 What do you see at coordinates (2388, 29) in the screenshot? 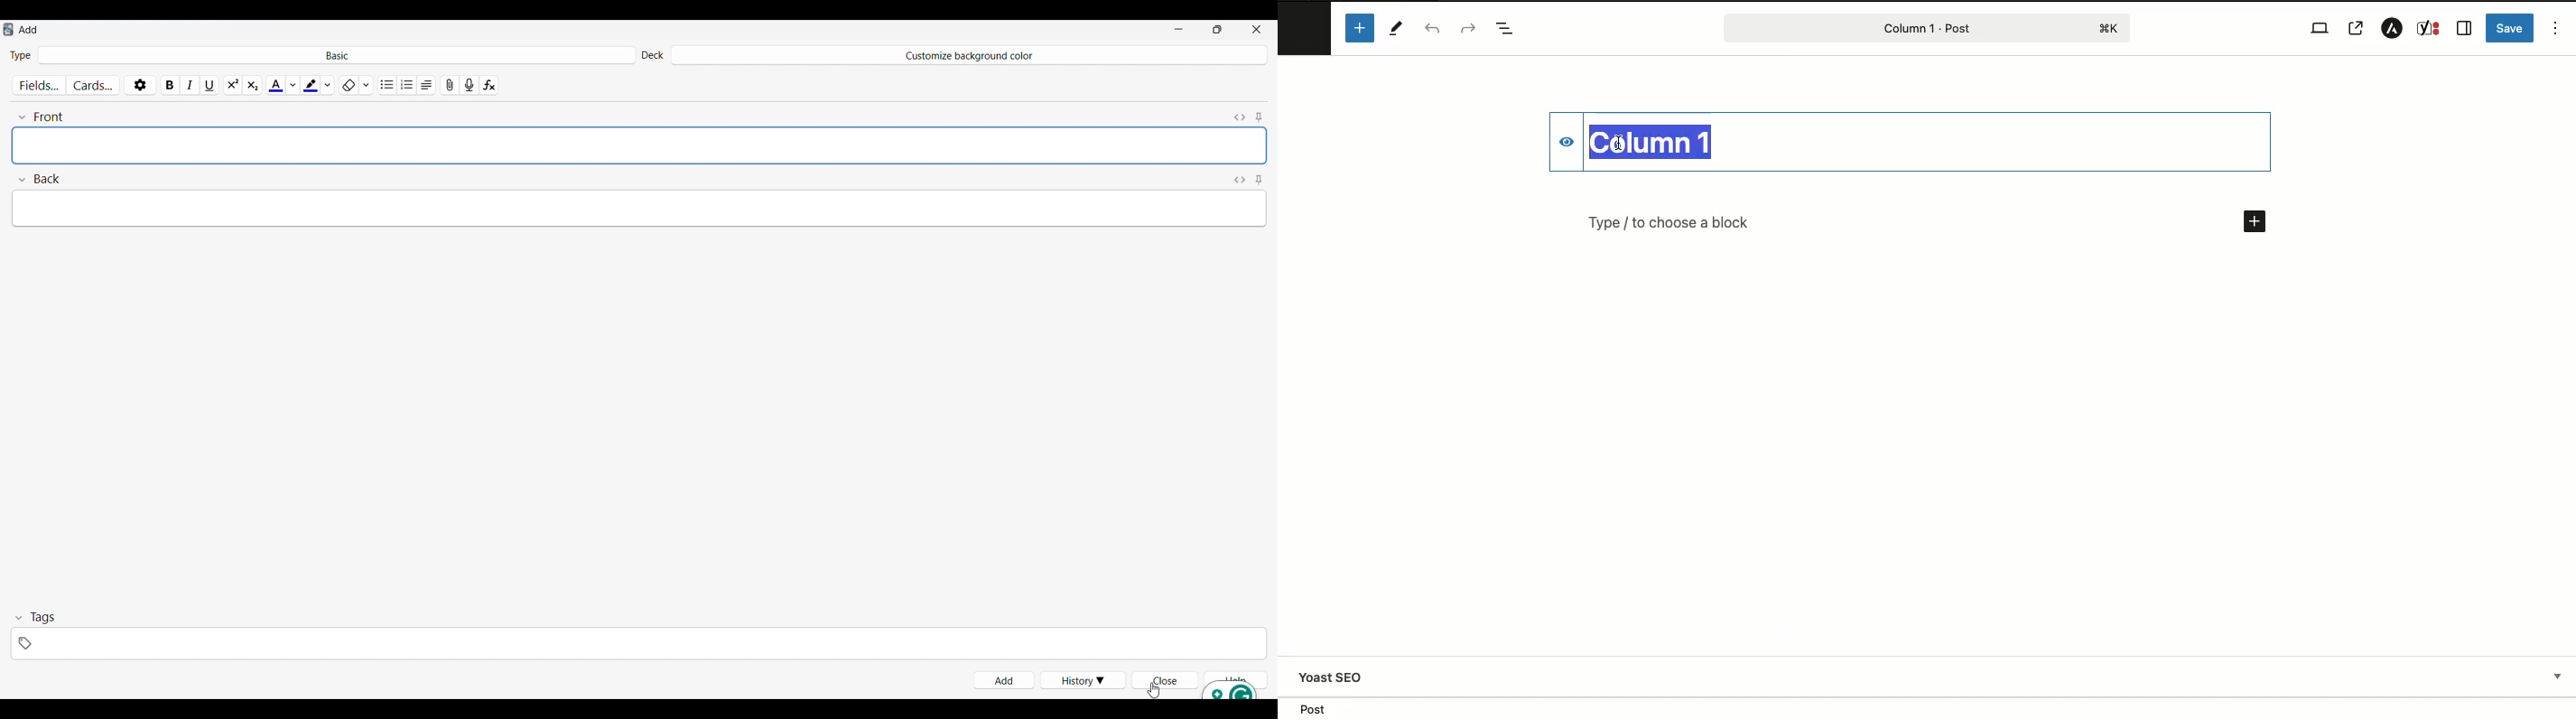
I see `Astra` at bounding box center [2388, 29].